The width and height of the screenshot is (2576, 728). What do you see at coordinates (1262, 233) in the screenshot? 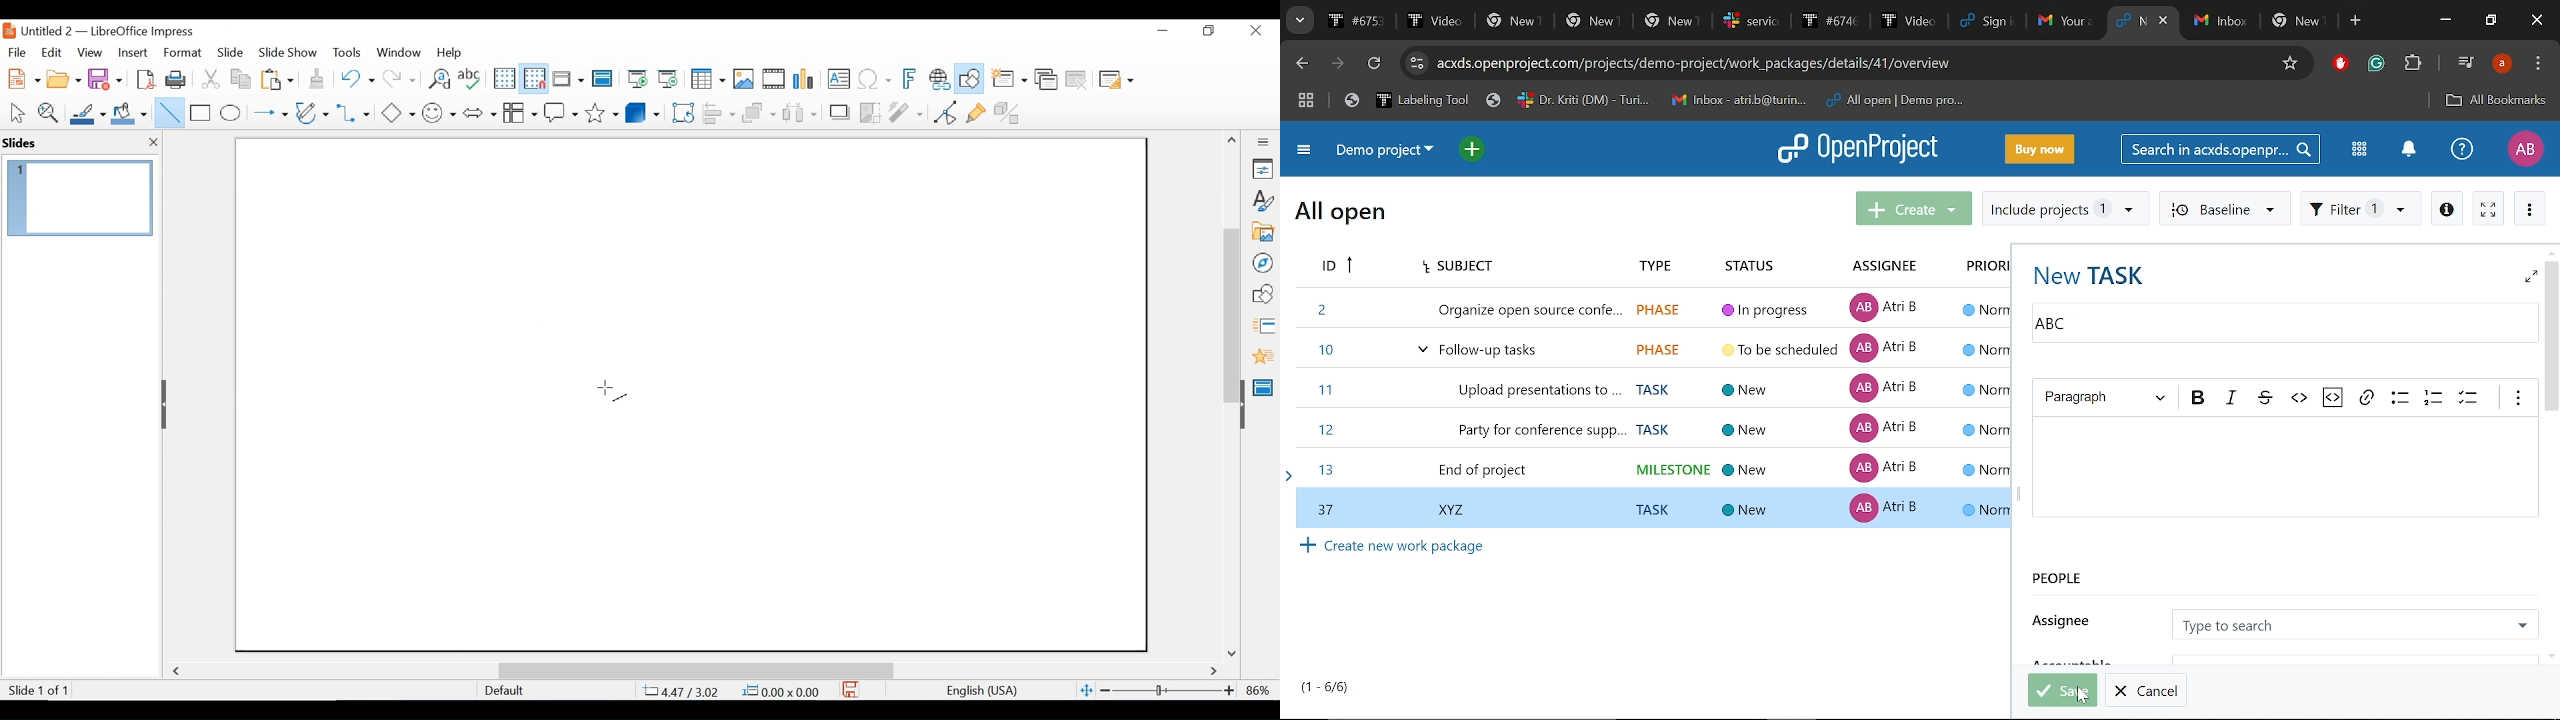
I see `Galler` at bounding box center [1262, 233].